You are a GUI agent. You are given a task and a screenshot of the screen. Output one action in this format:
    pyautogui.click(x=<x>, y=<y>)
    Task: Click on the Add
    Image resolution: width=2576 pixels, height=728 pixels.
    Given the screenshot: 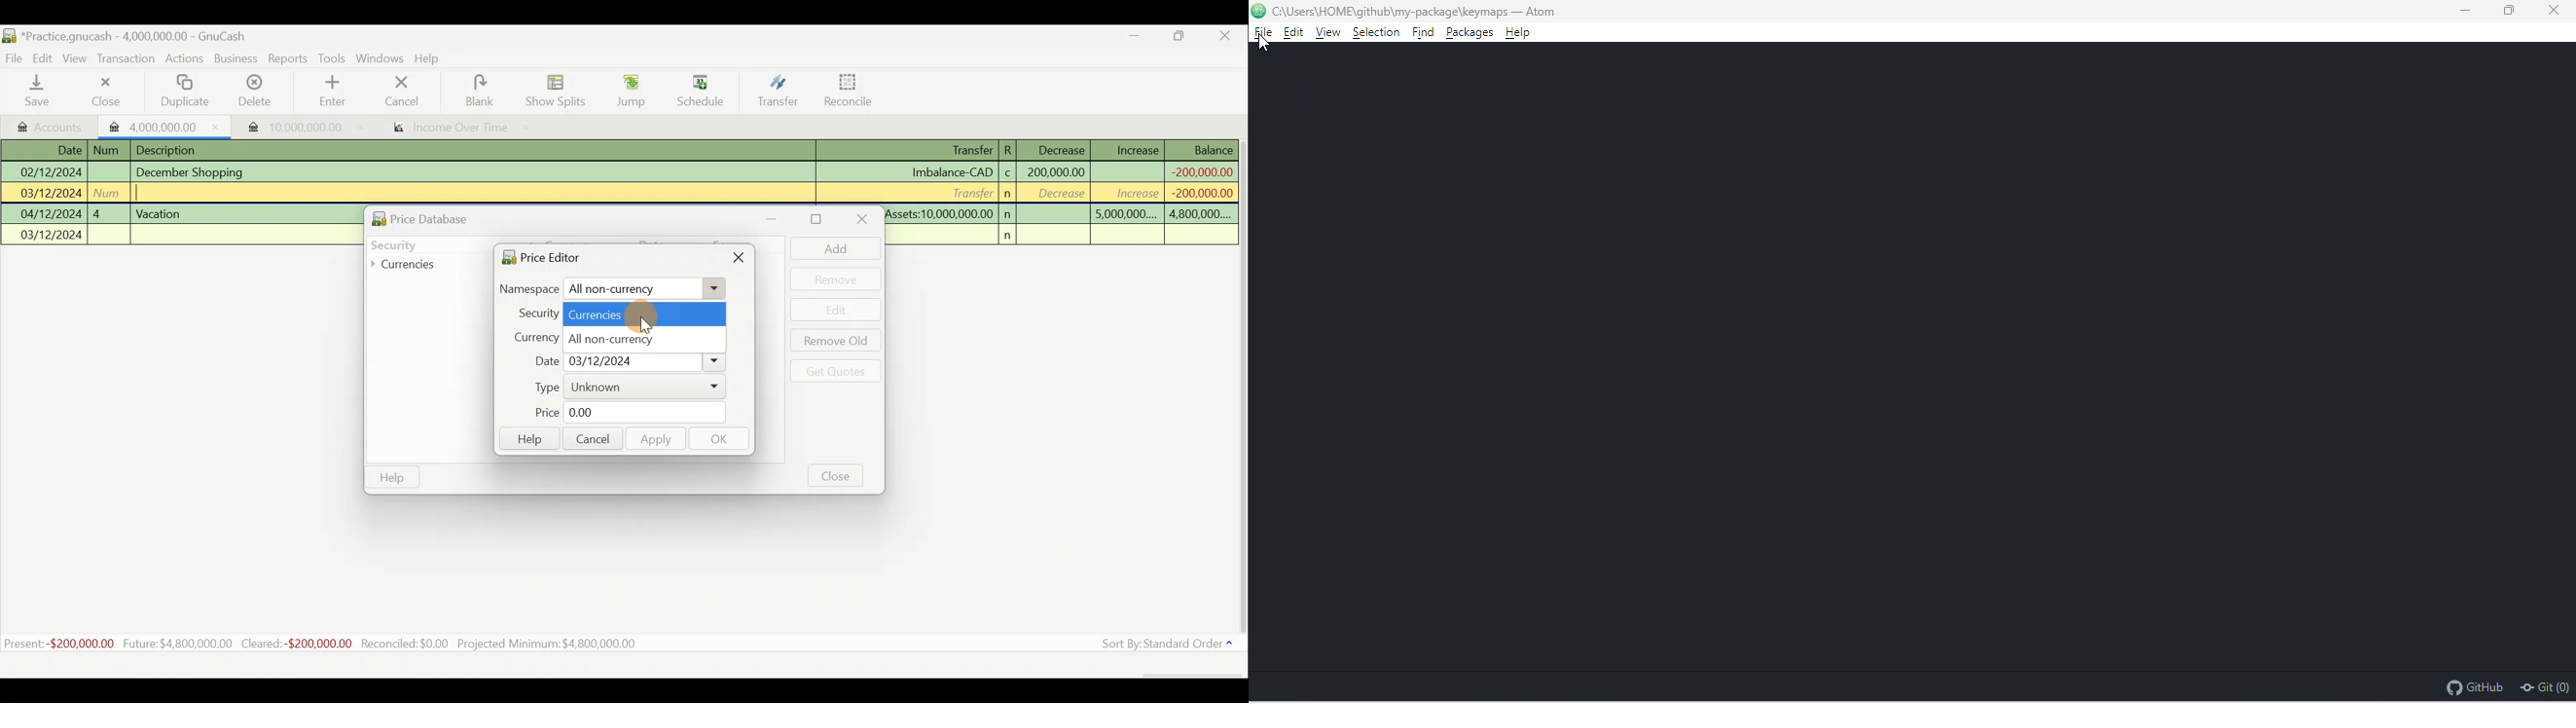 What is the action you would take?
    pyautogui.click(x=829, y=248)
    